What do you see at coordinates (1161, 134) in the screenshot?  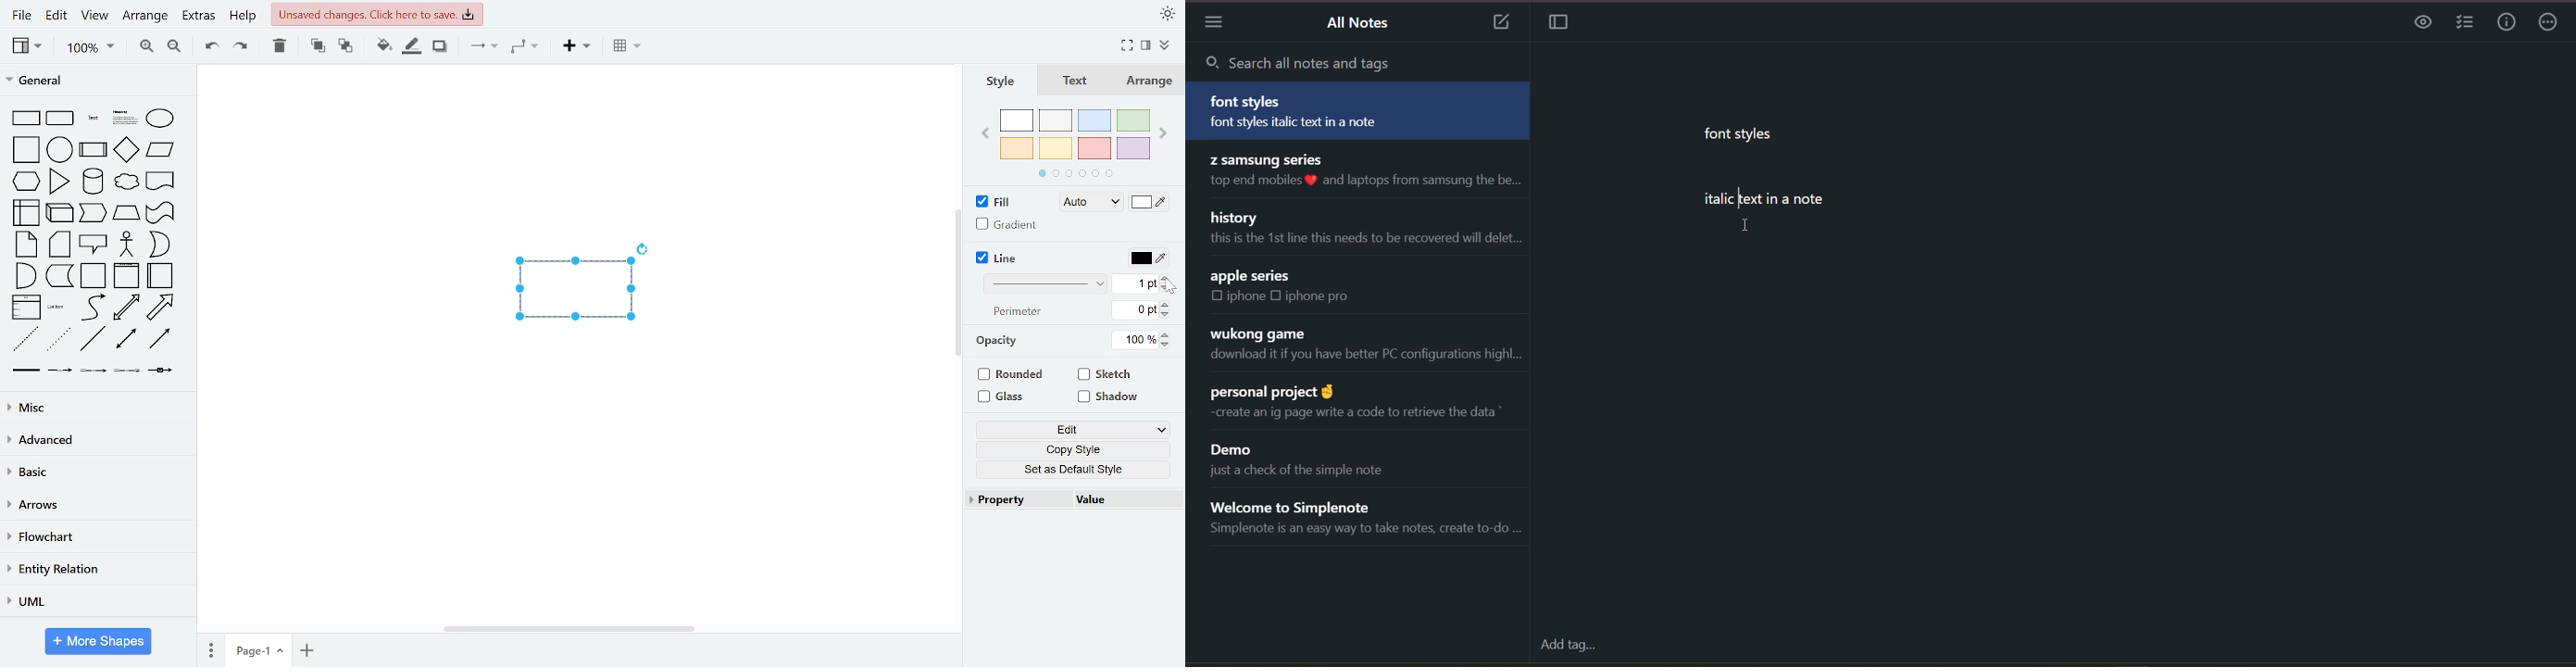 I see `next` at bounding box center [1161, 134].